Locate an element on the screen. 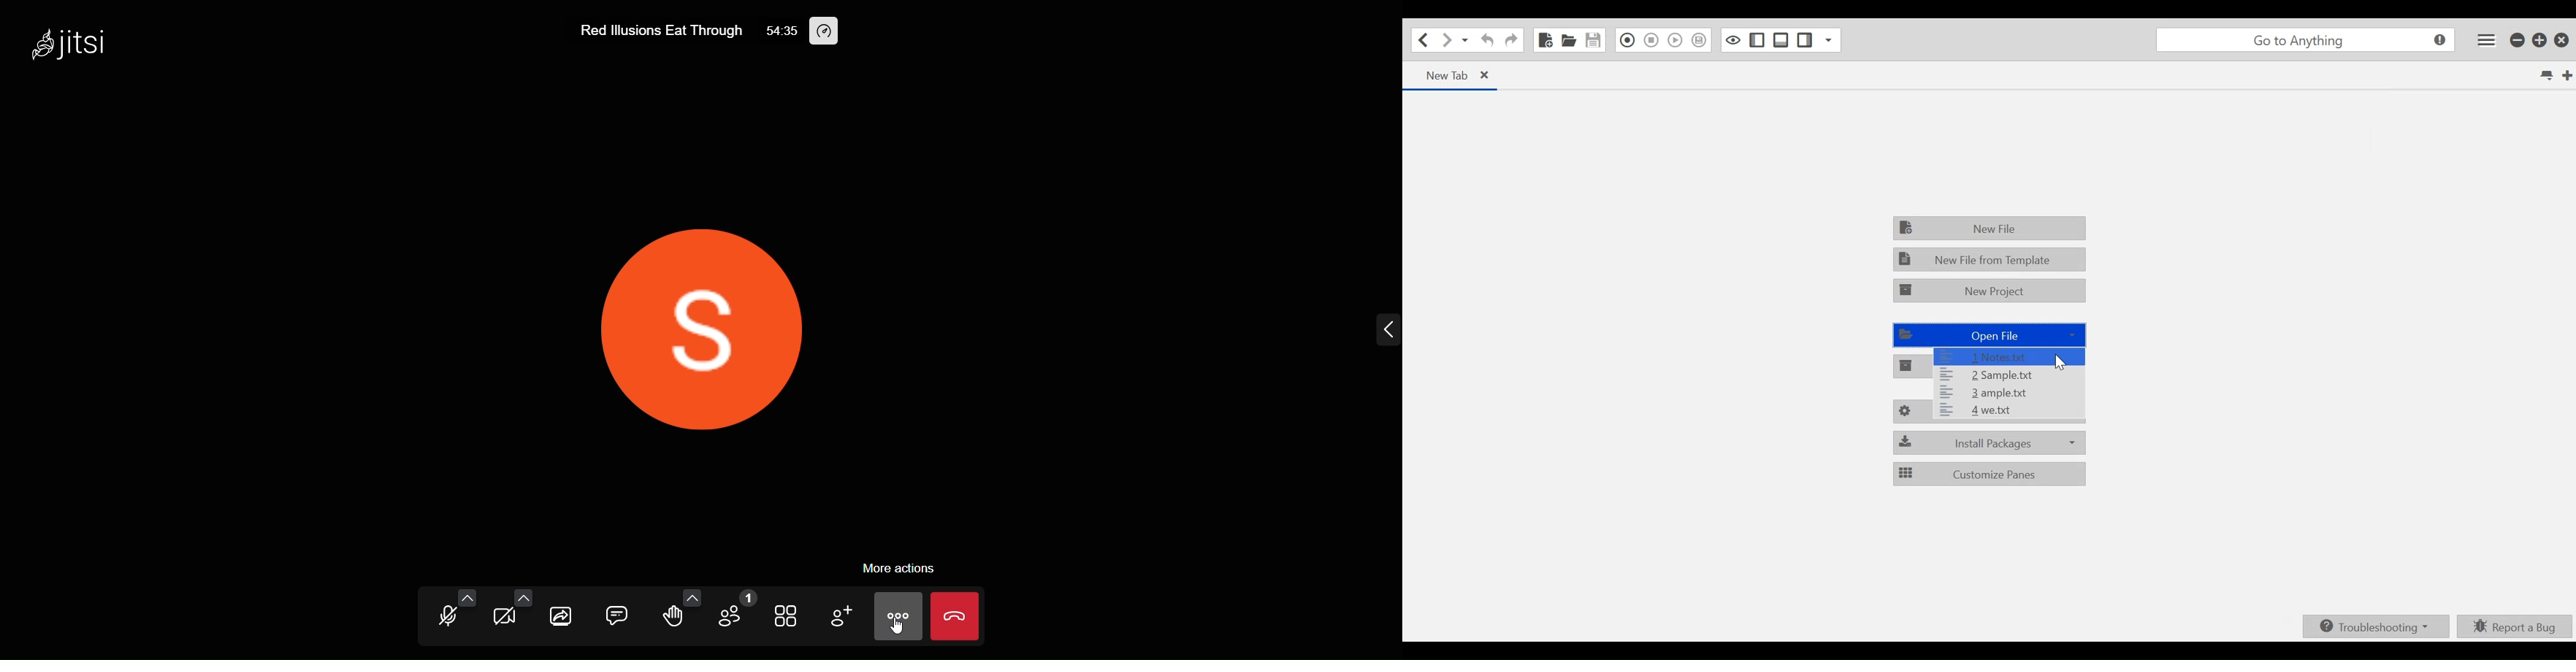 The image size is (2576, 672). Recording Macro is located at coordinates (1627, 40).